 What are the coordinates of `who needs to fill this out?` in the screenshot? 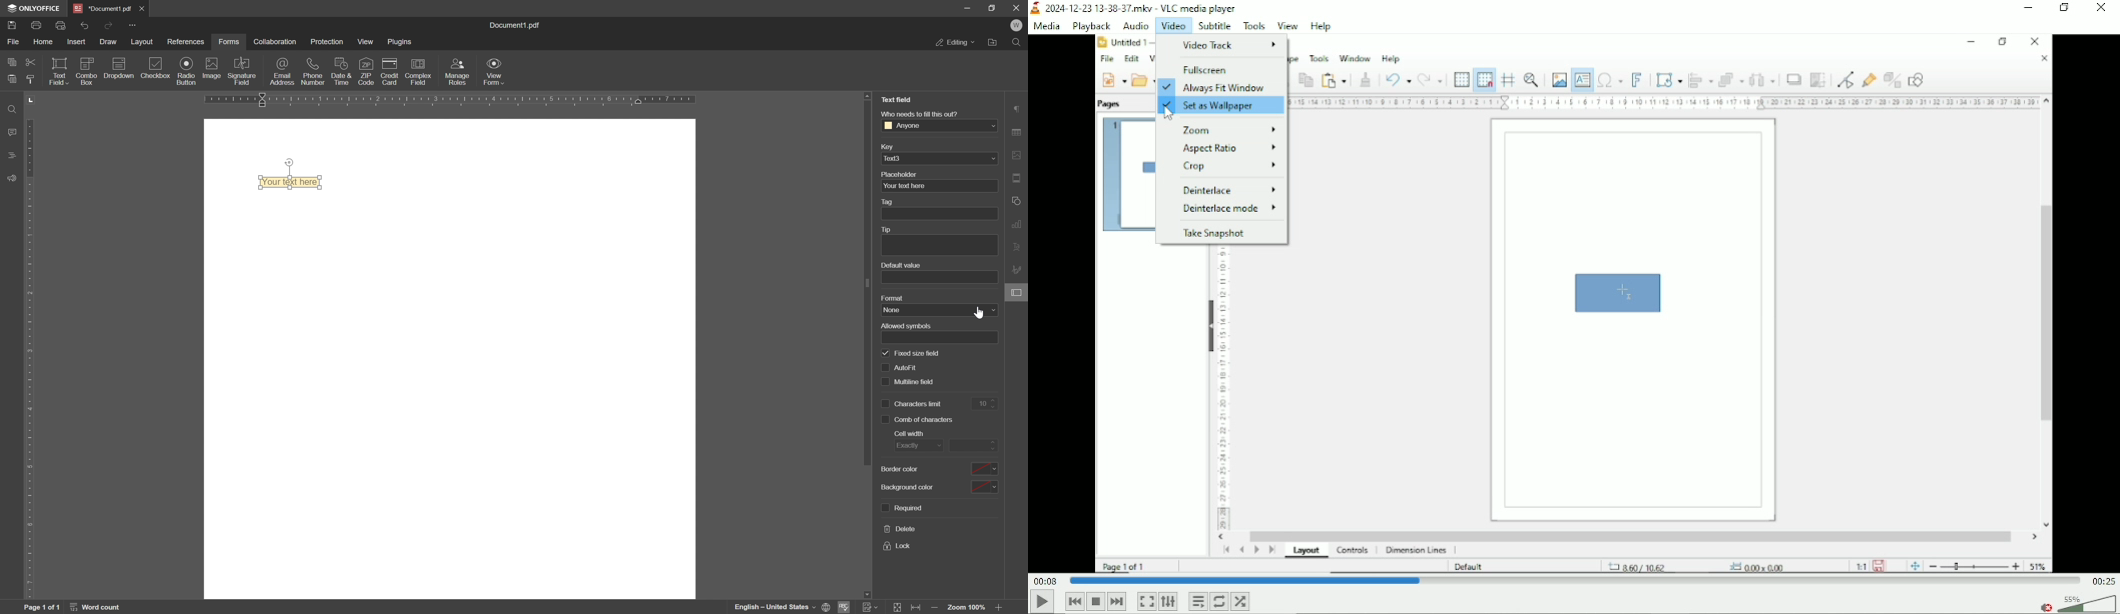 It's located at (919, 113).